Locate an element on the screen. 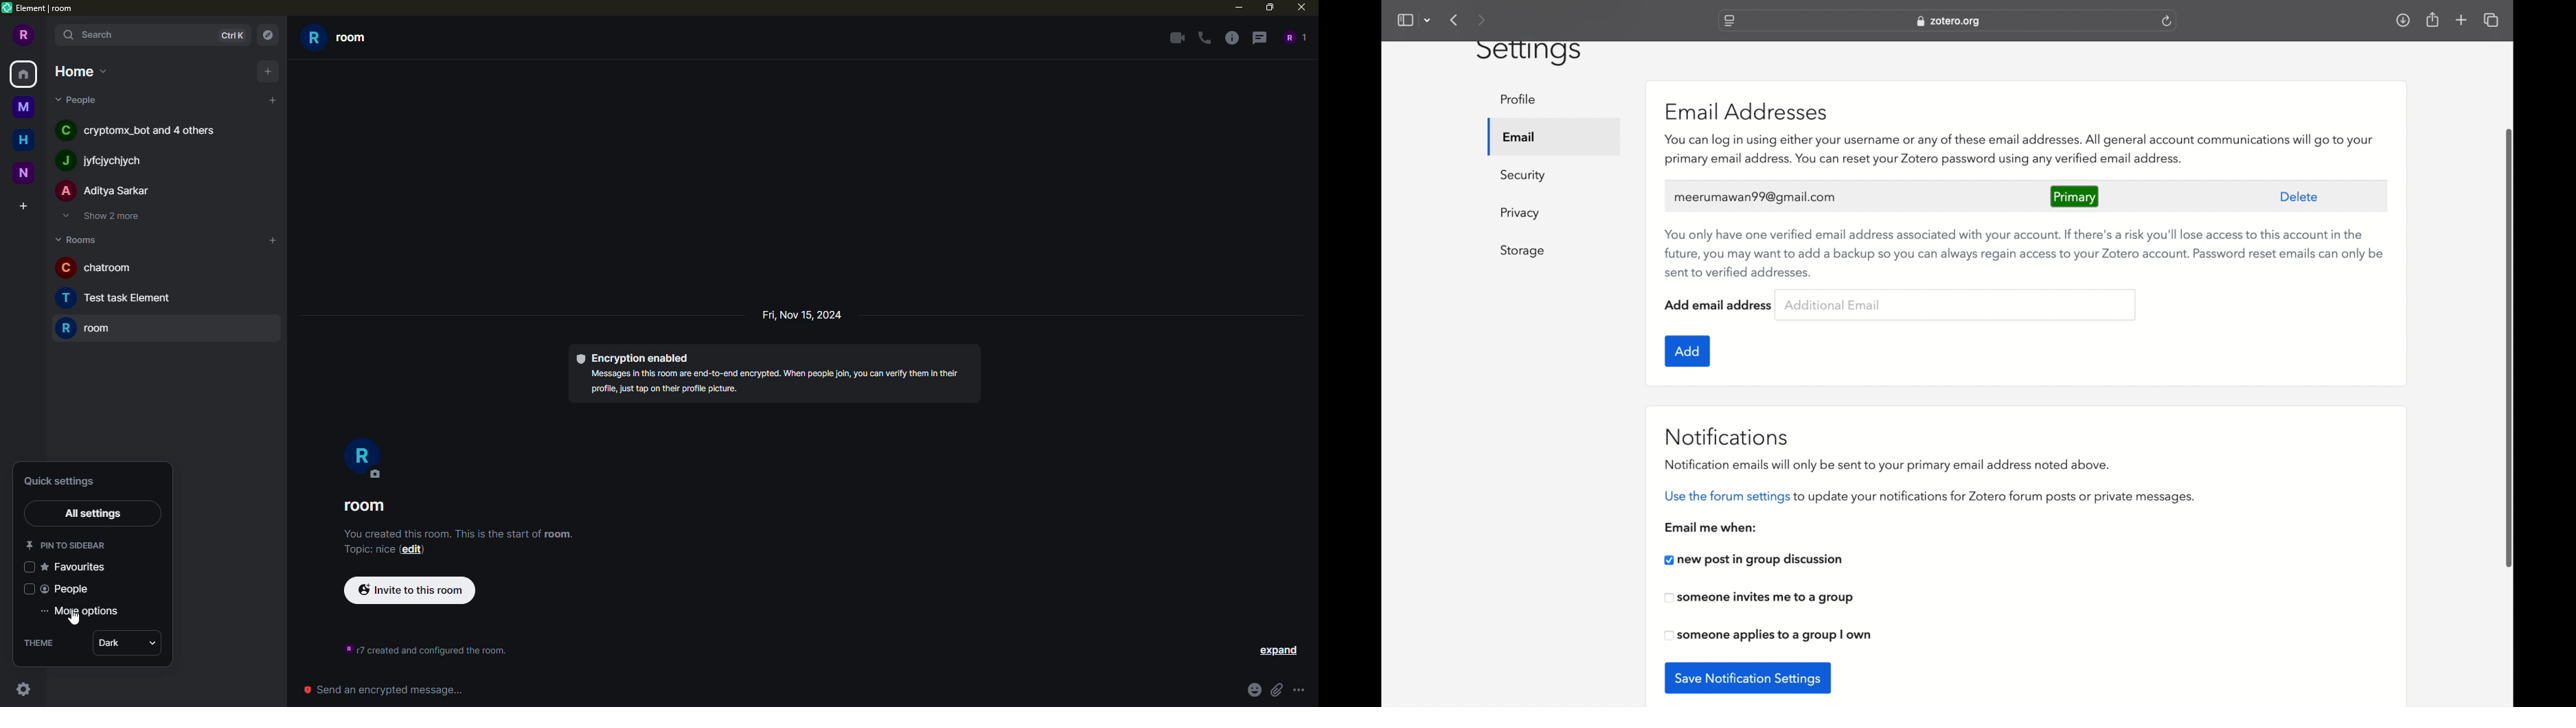 This screenshot has height=728, width=2576. checkbox is located at coordinates (1769, 636).